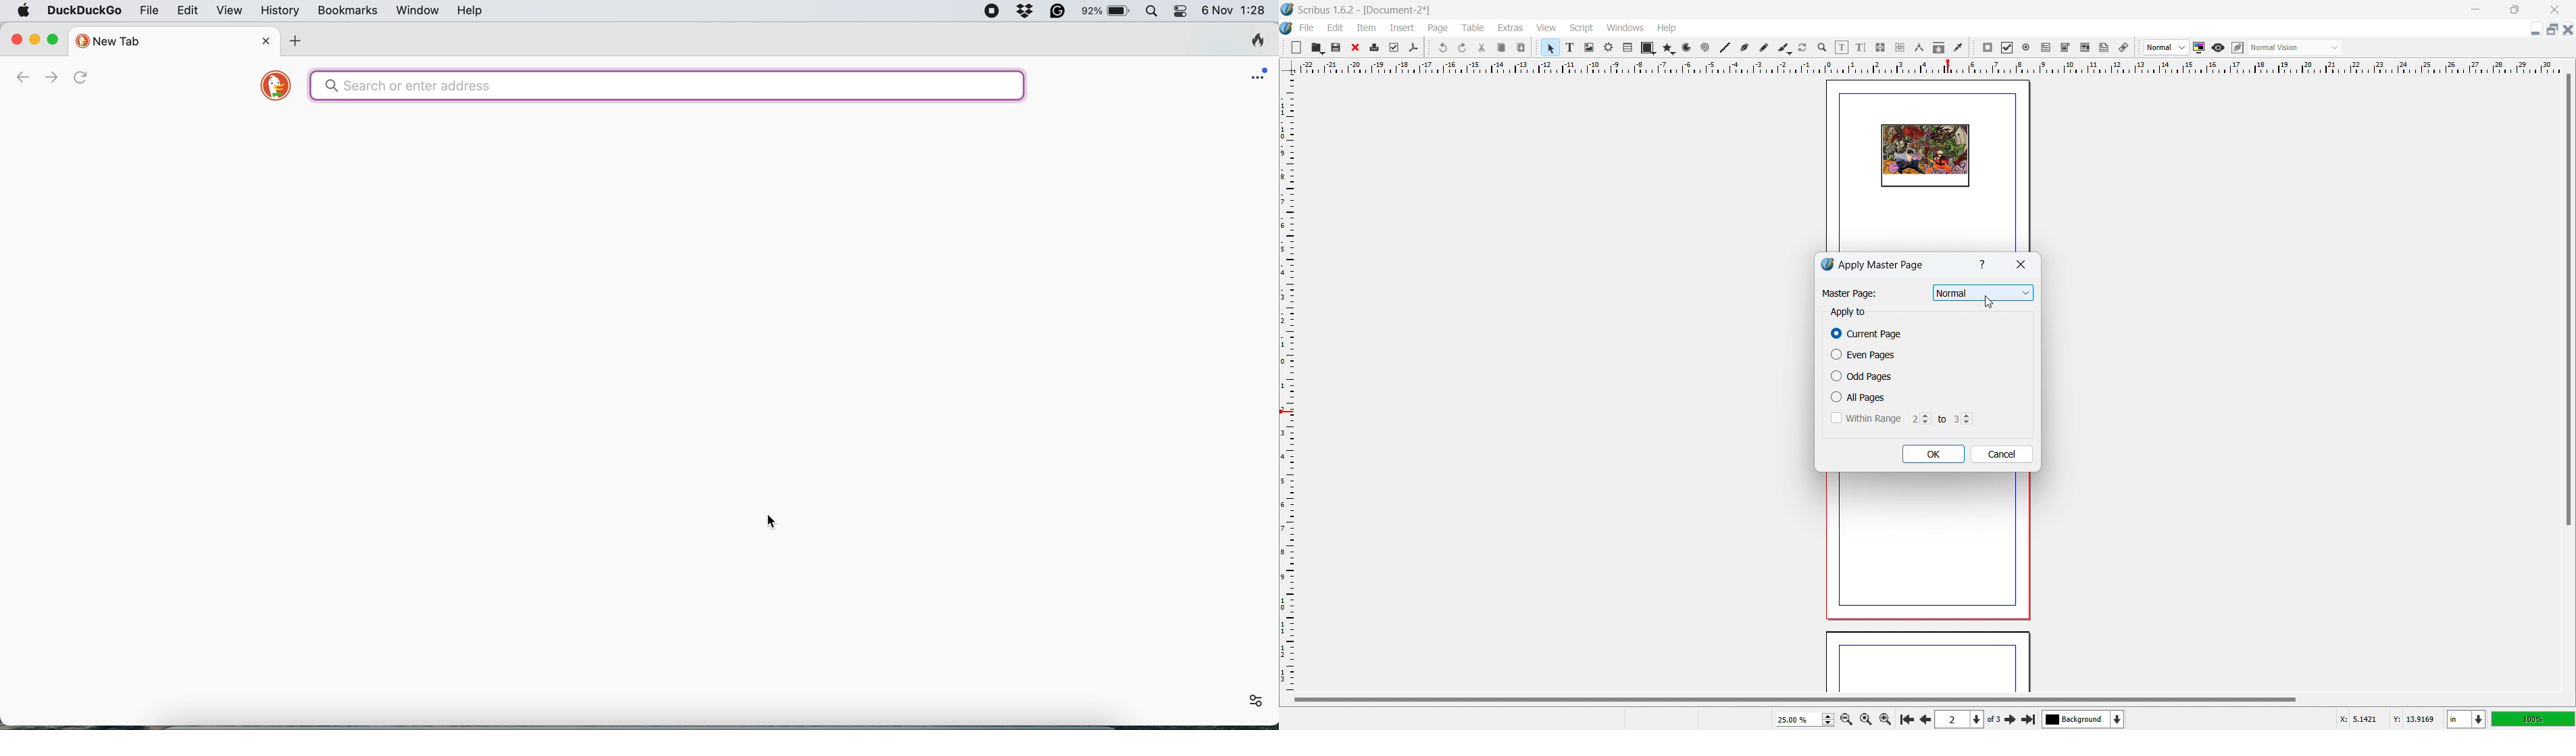 Image resolution: width=2576 pixels, height=756 pixels. I want to click on unlink text frames, so click(1900, 48).